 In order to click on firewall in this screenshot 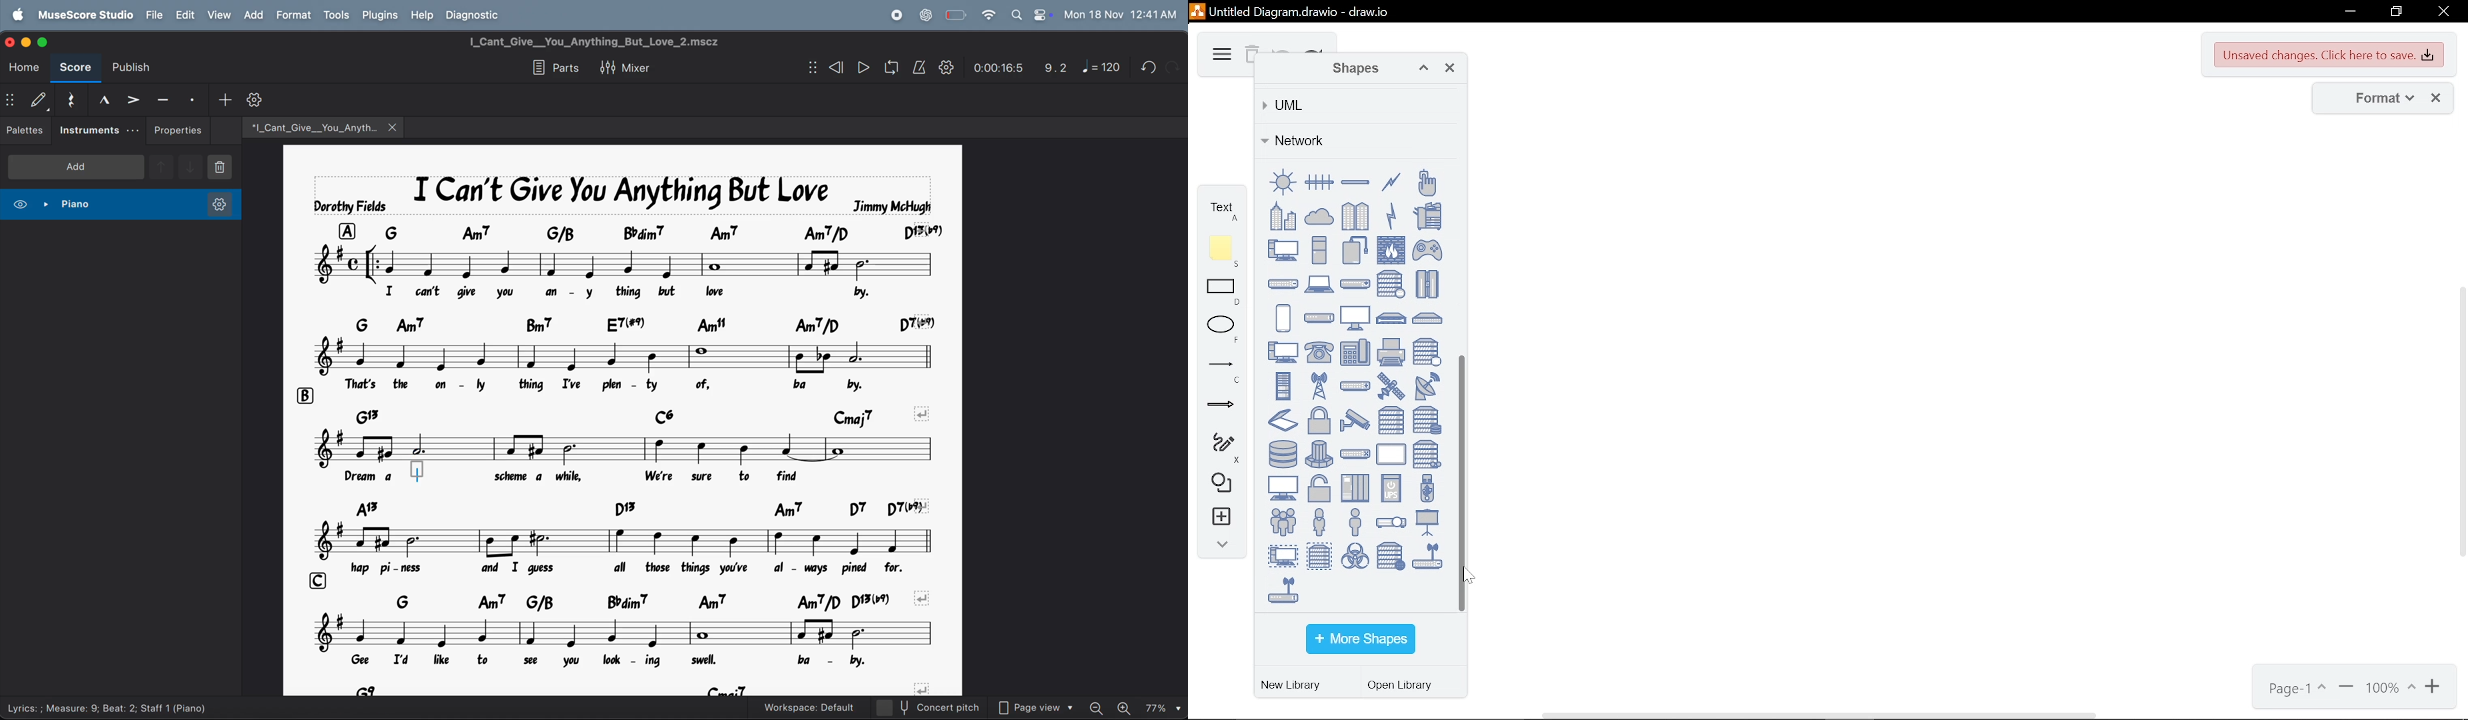, I will do `click(1391, 250)`.